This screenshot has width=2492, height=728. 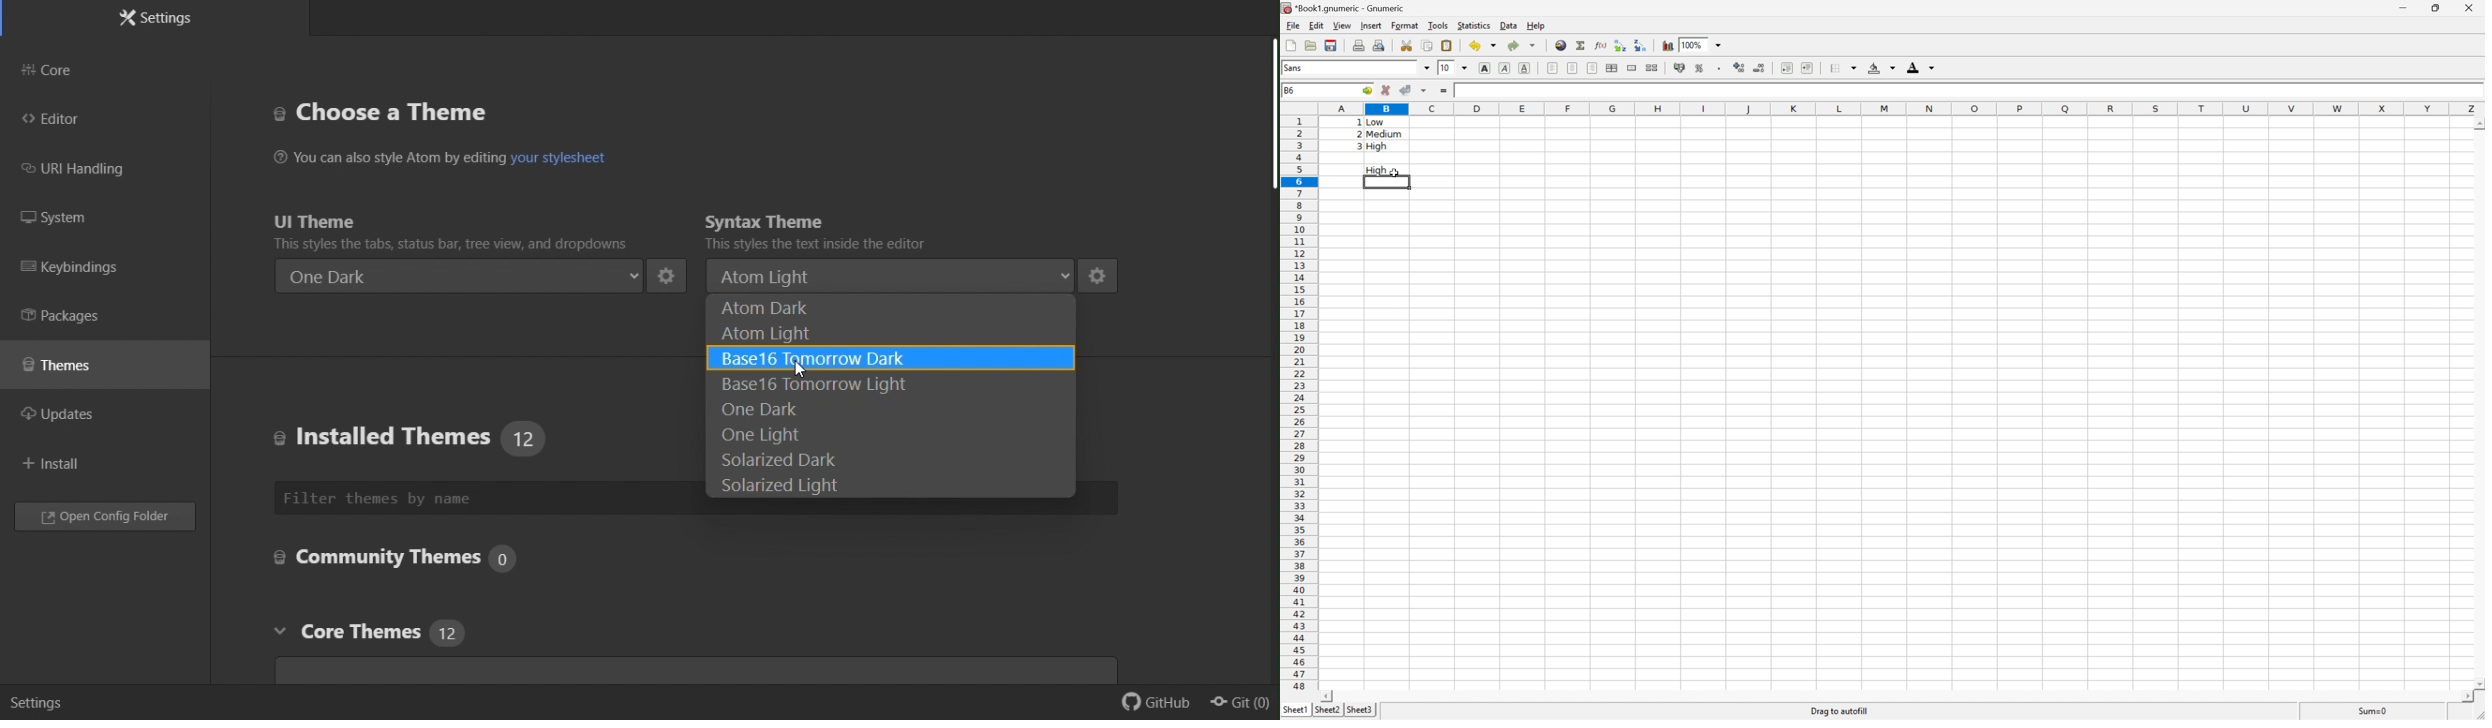 What do you see at coordinates (1423, 90) in the screenshot?
I see `Accept changes in multiple cells` at bounding box center [1423, 90].